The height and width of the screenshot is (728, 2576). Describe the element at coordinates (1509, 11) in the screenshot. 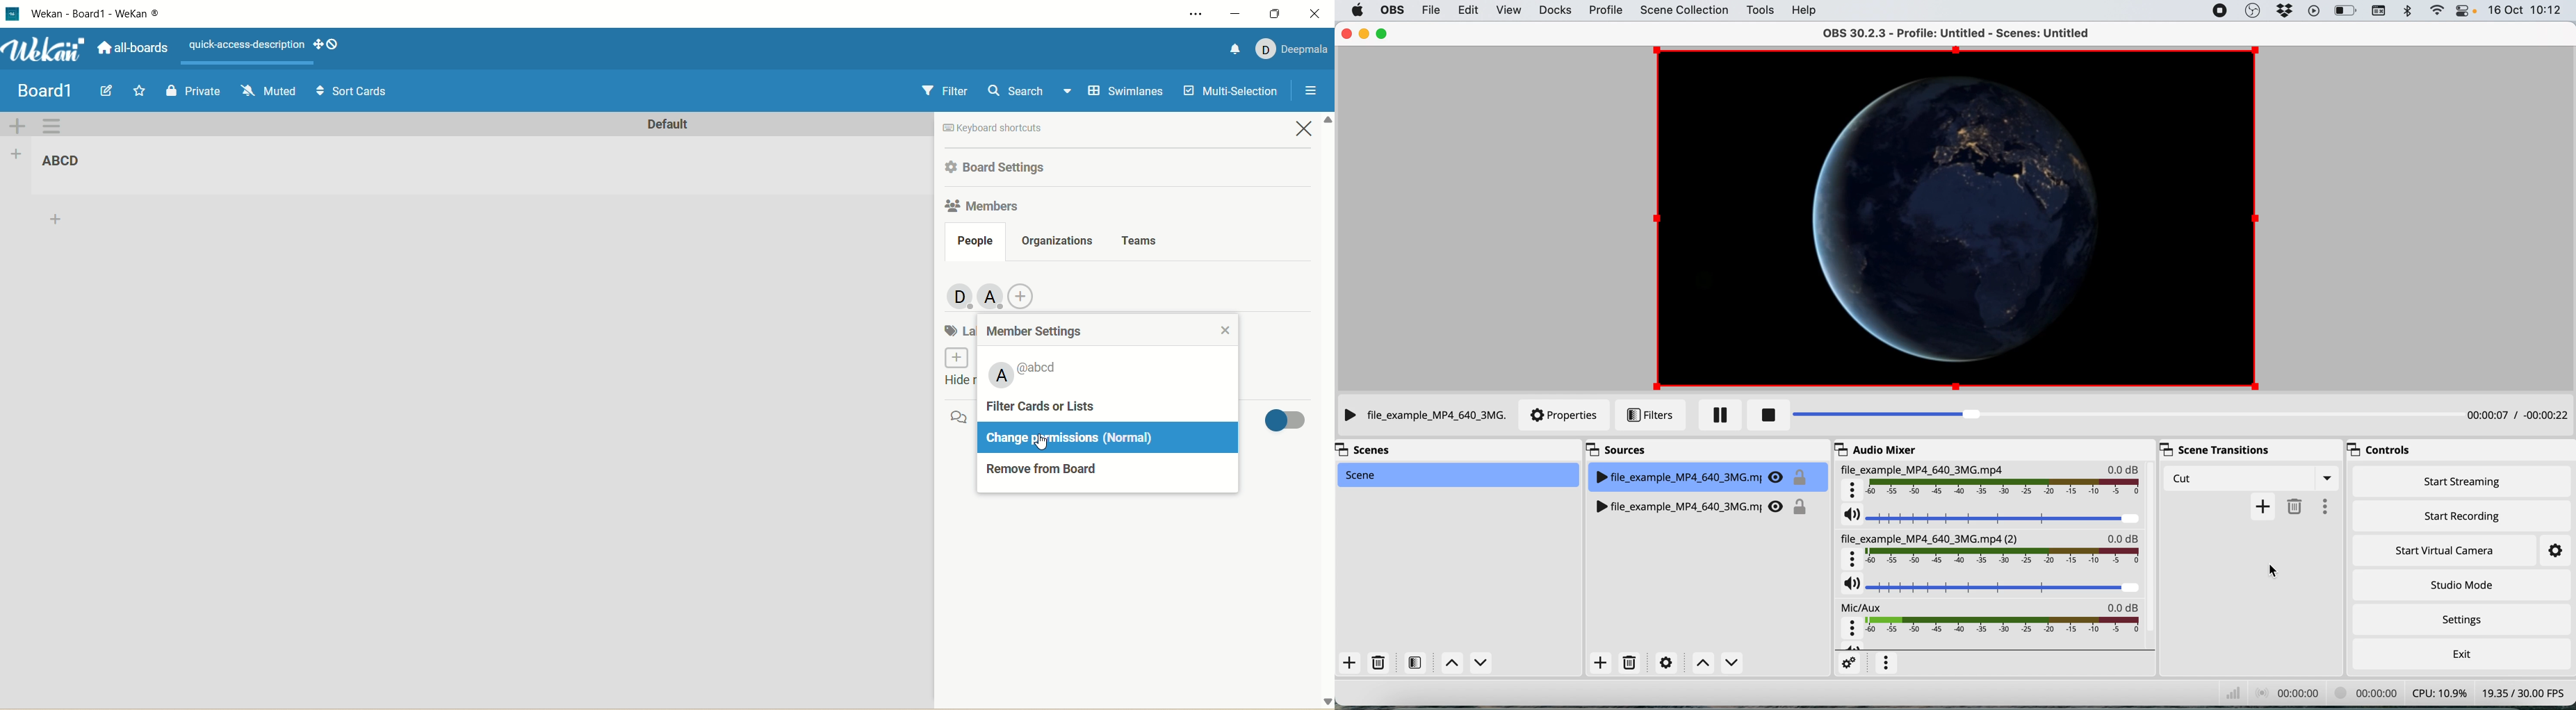

I see `view` at that location.